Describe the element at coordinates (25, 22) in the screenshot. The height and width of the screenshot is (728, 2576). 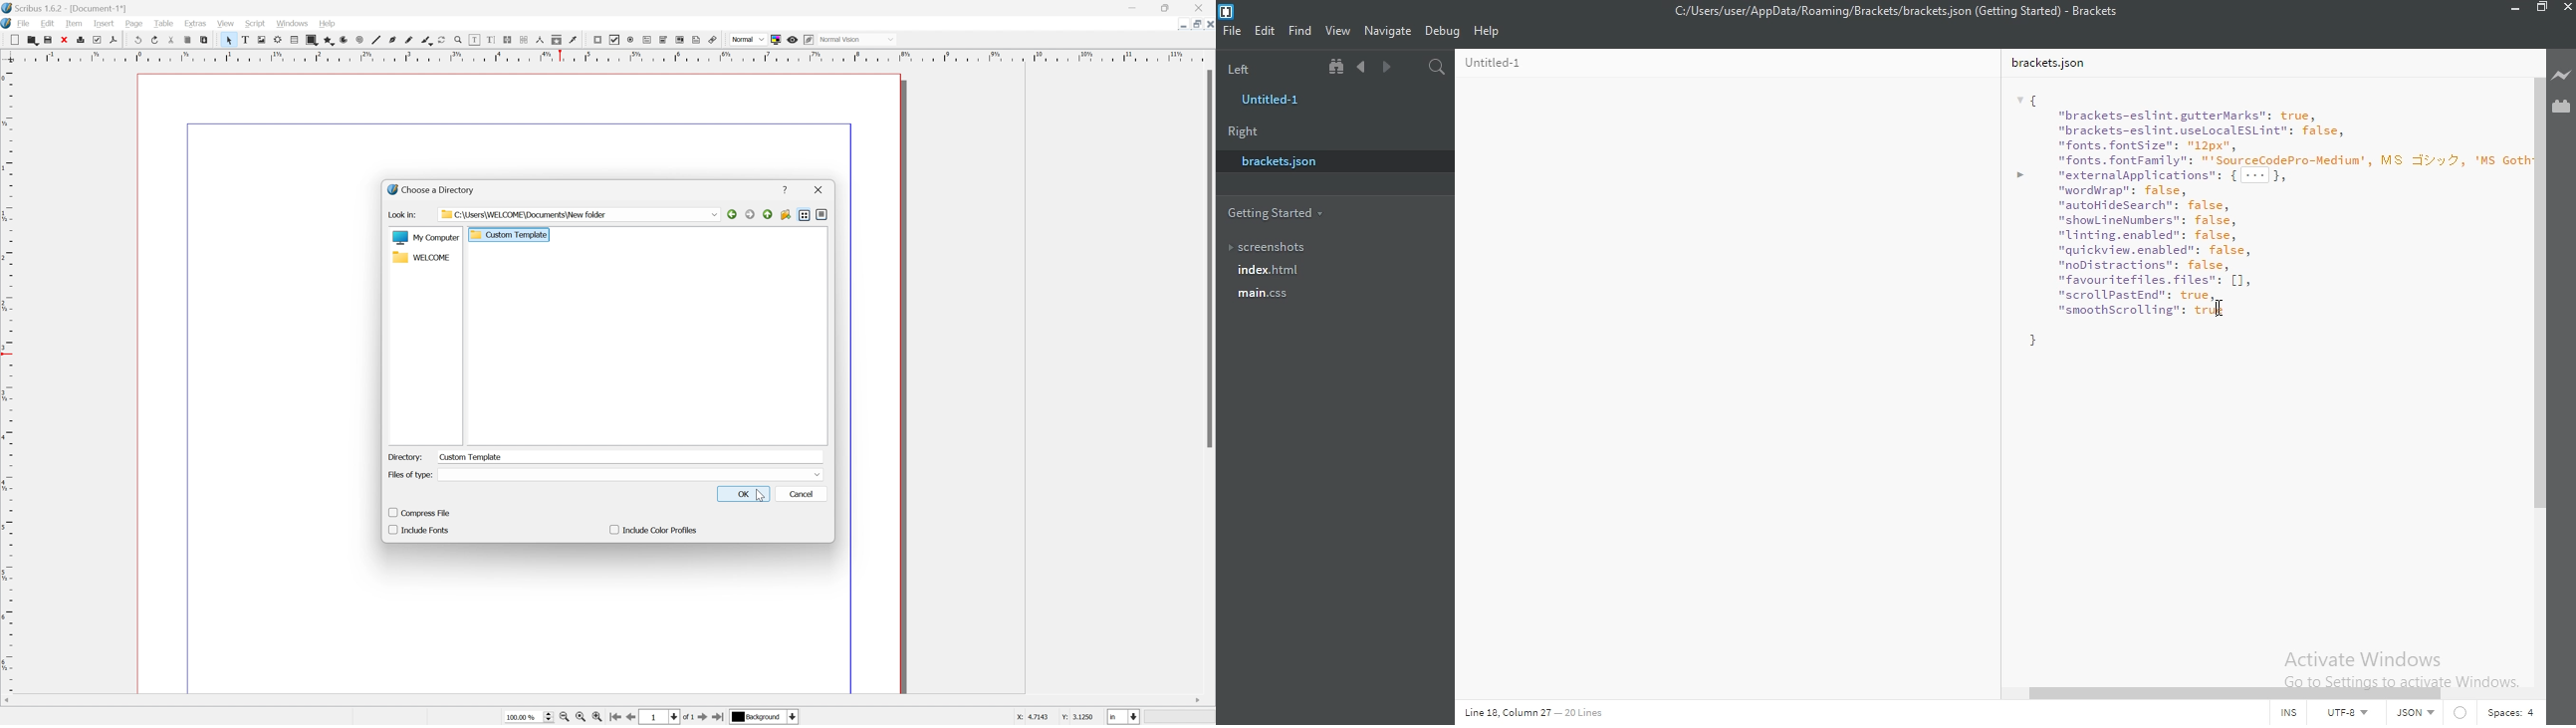
I see `file` at that location.